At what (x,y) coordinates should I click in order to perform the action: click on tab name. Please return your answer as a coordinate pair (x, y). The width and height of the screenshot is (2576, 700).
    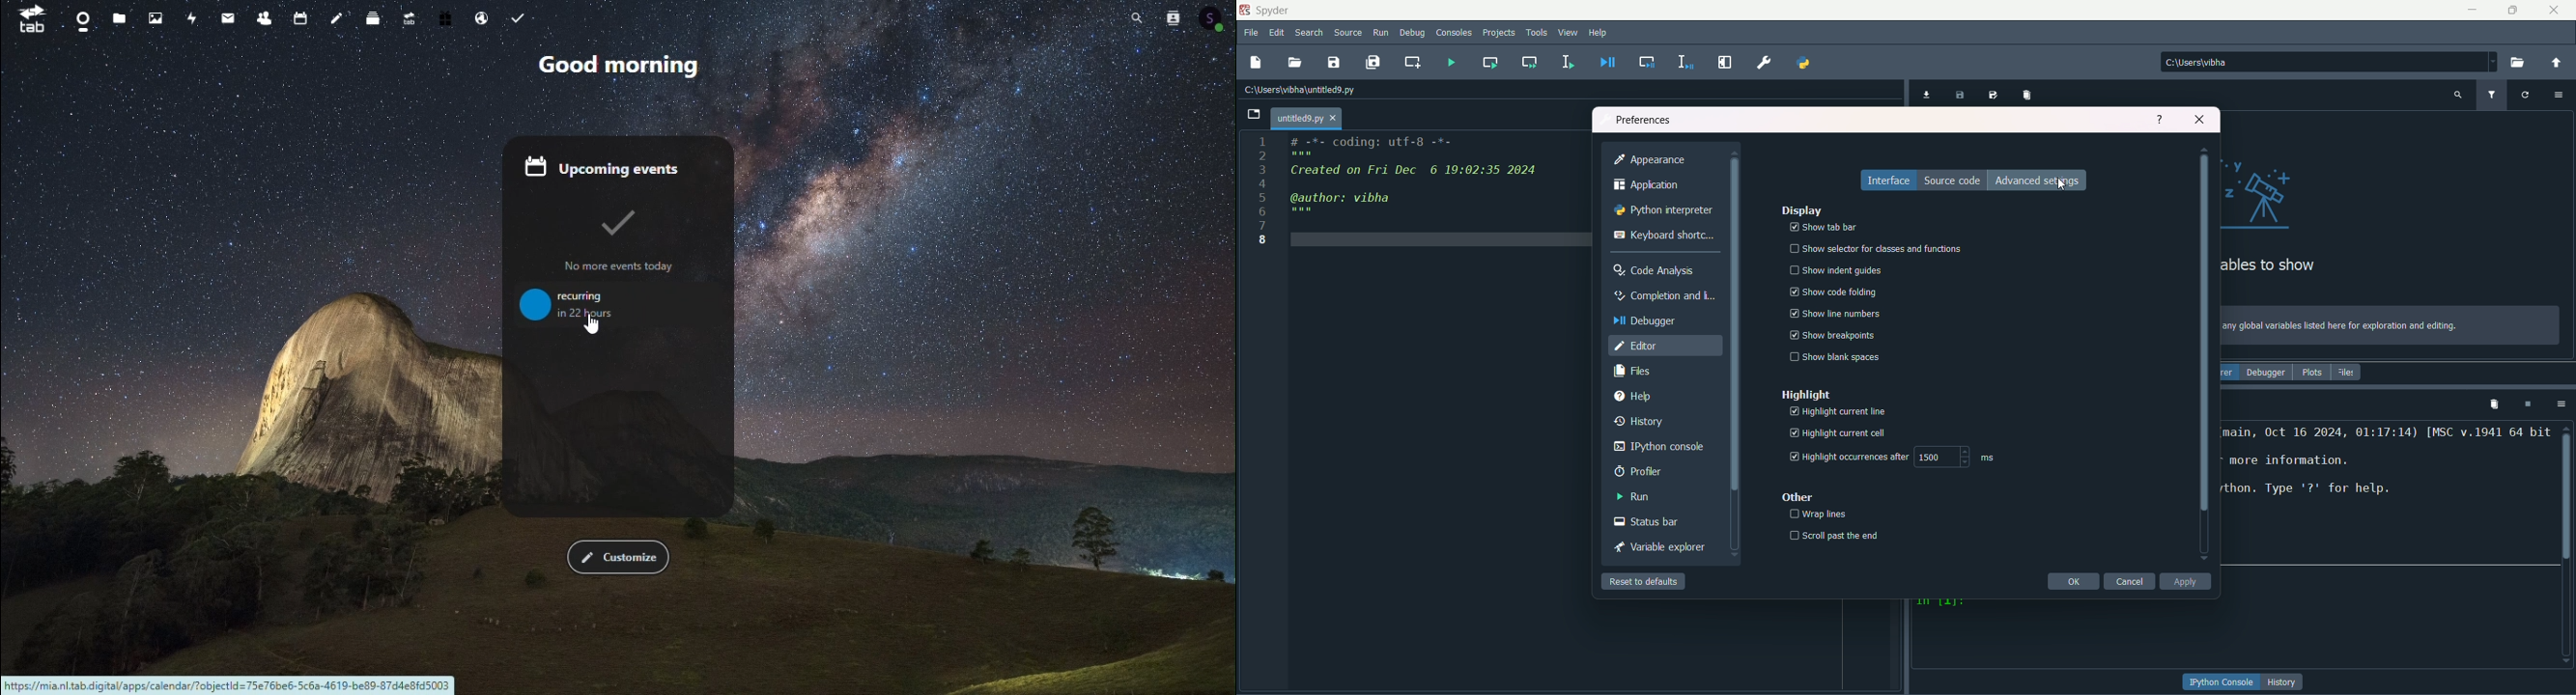
    Looking at the image, I should click on (1306, 118).